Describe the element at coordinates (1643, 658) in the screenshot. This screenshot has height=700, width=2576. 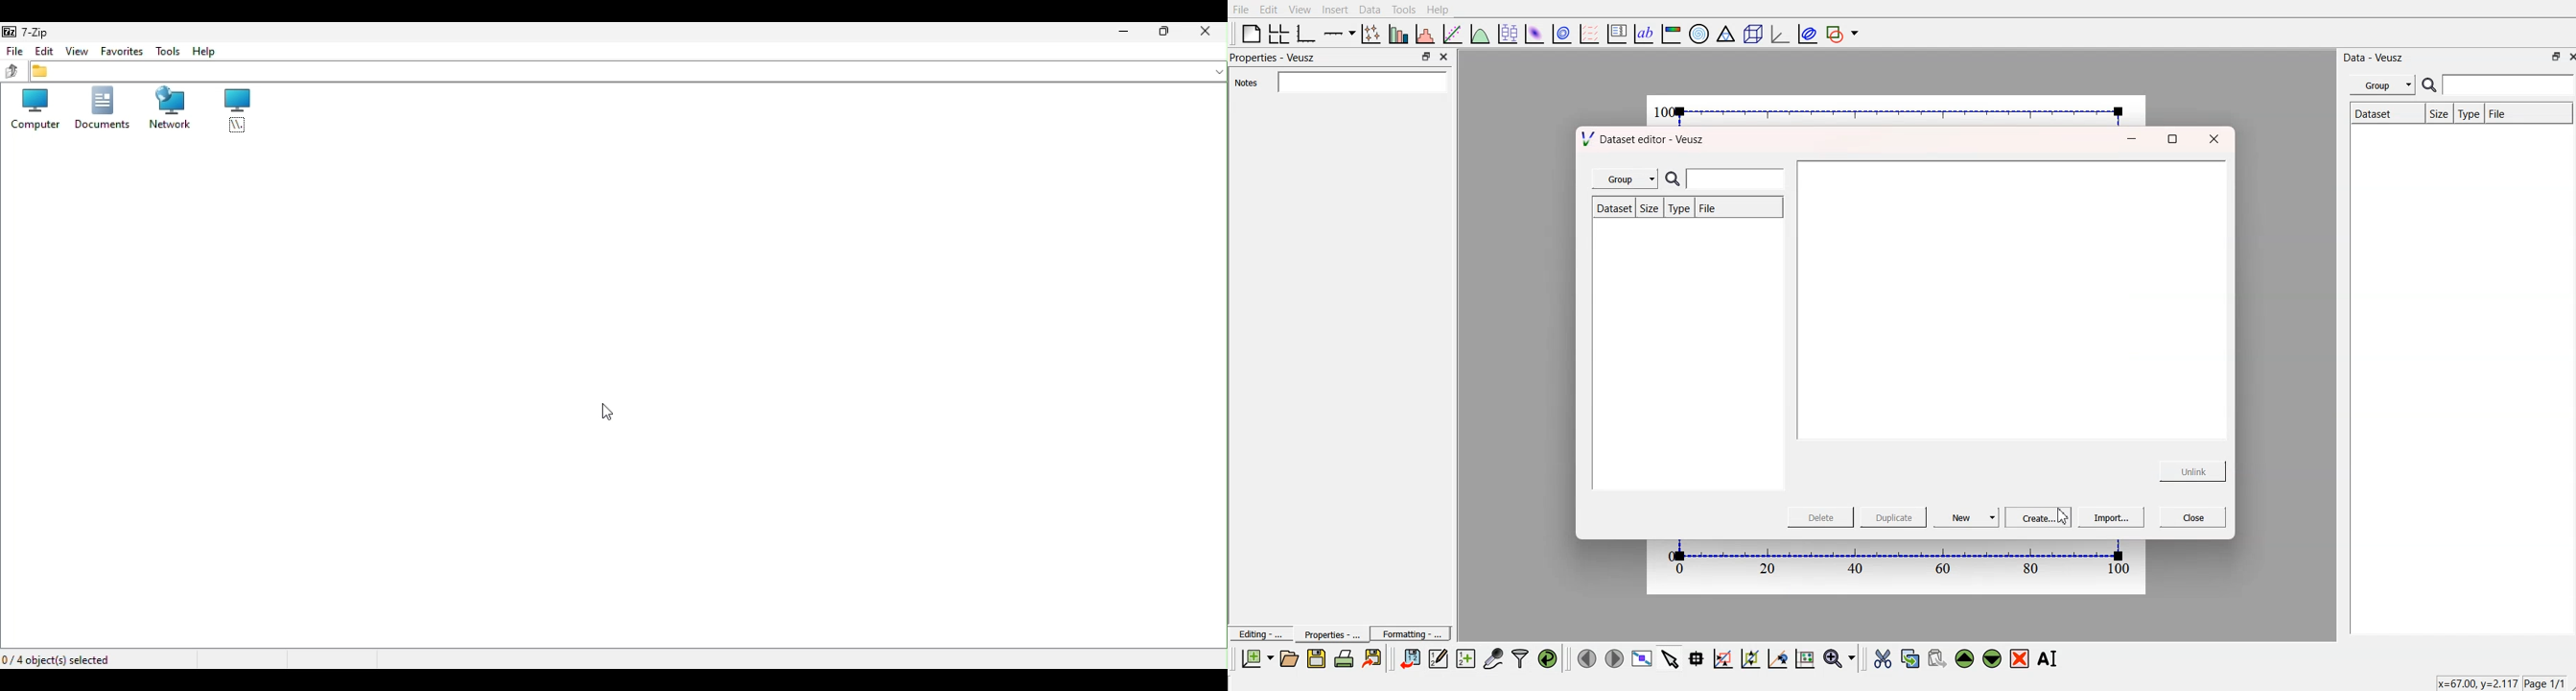
I see `View plot full screen` at that location.